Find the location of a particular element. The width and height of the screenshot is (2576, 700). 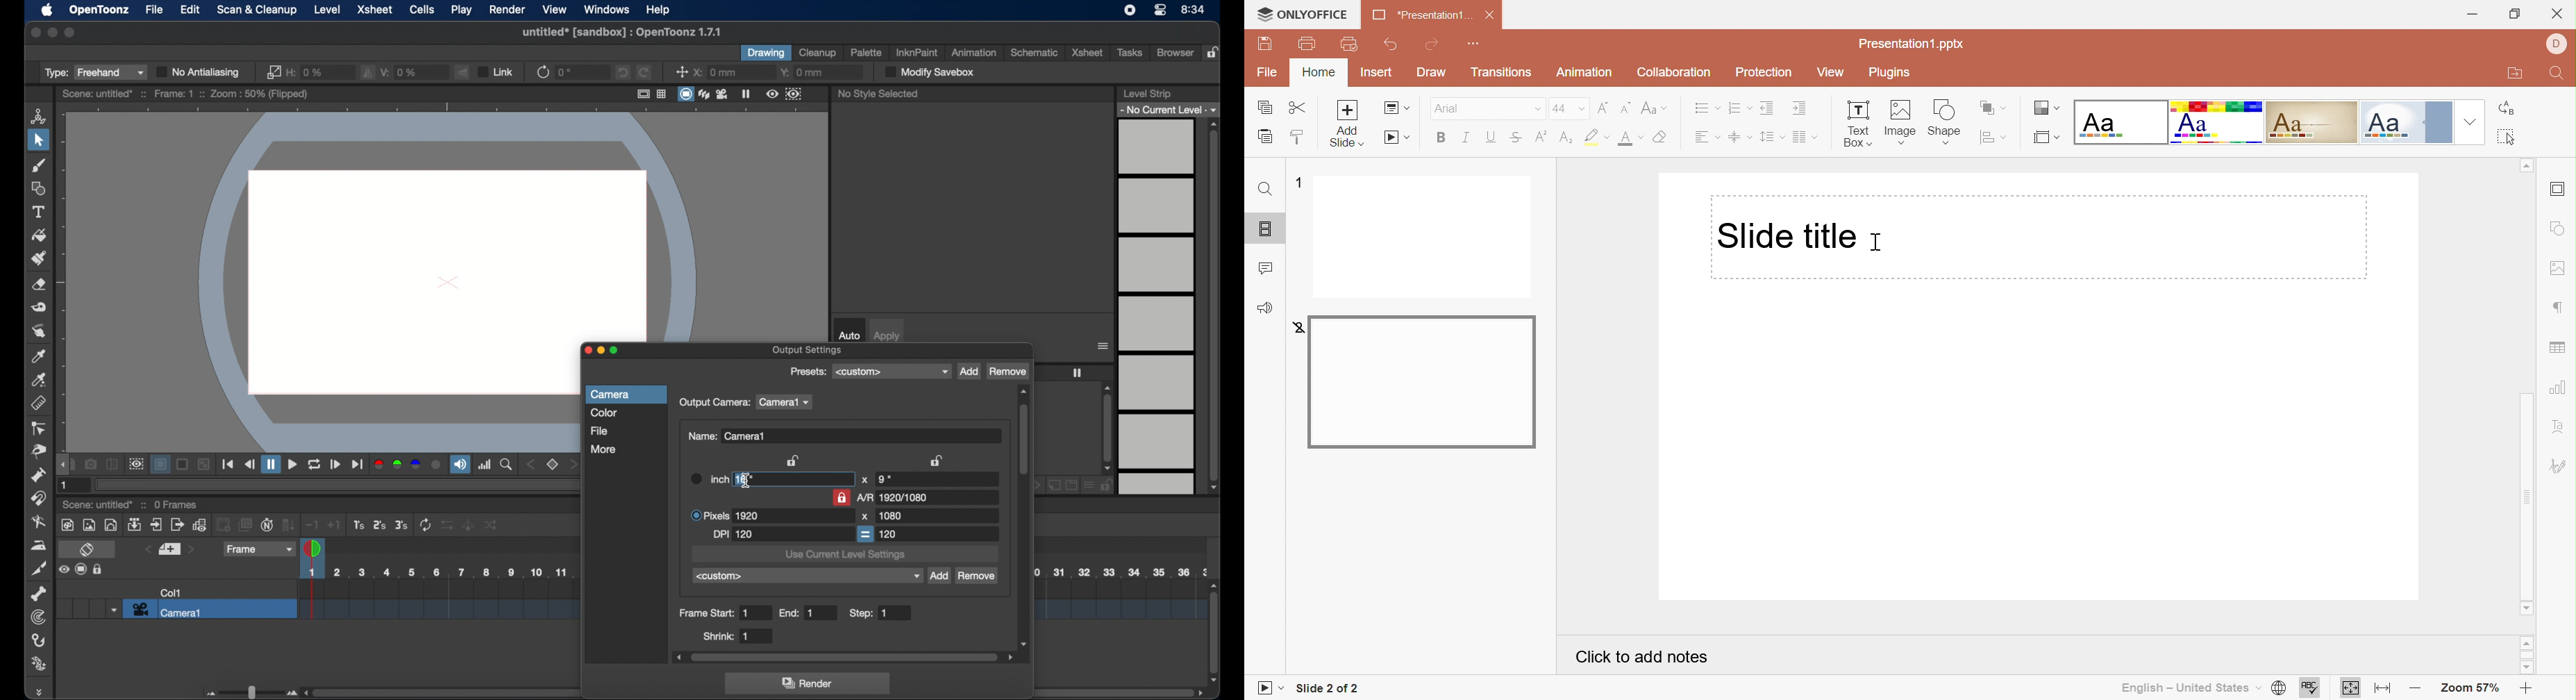

Spell checking is located at coordinates (2308, 688).